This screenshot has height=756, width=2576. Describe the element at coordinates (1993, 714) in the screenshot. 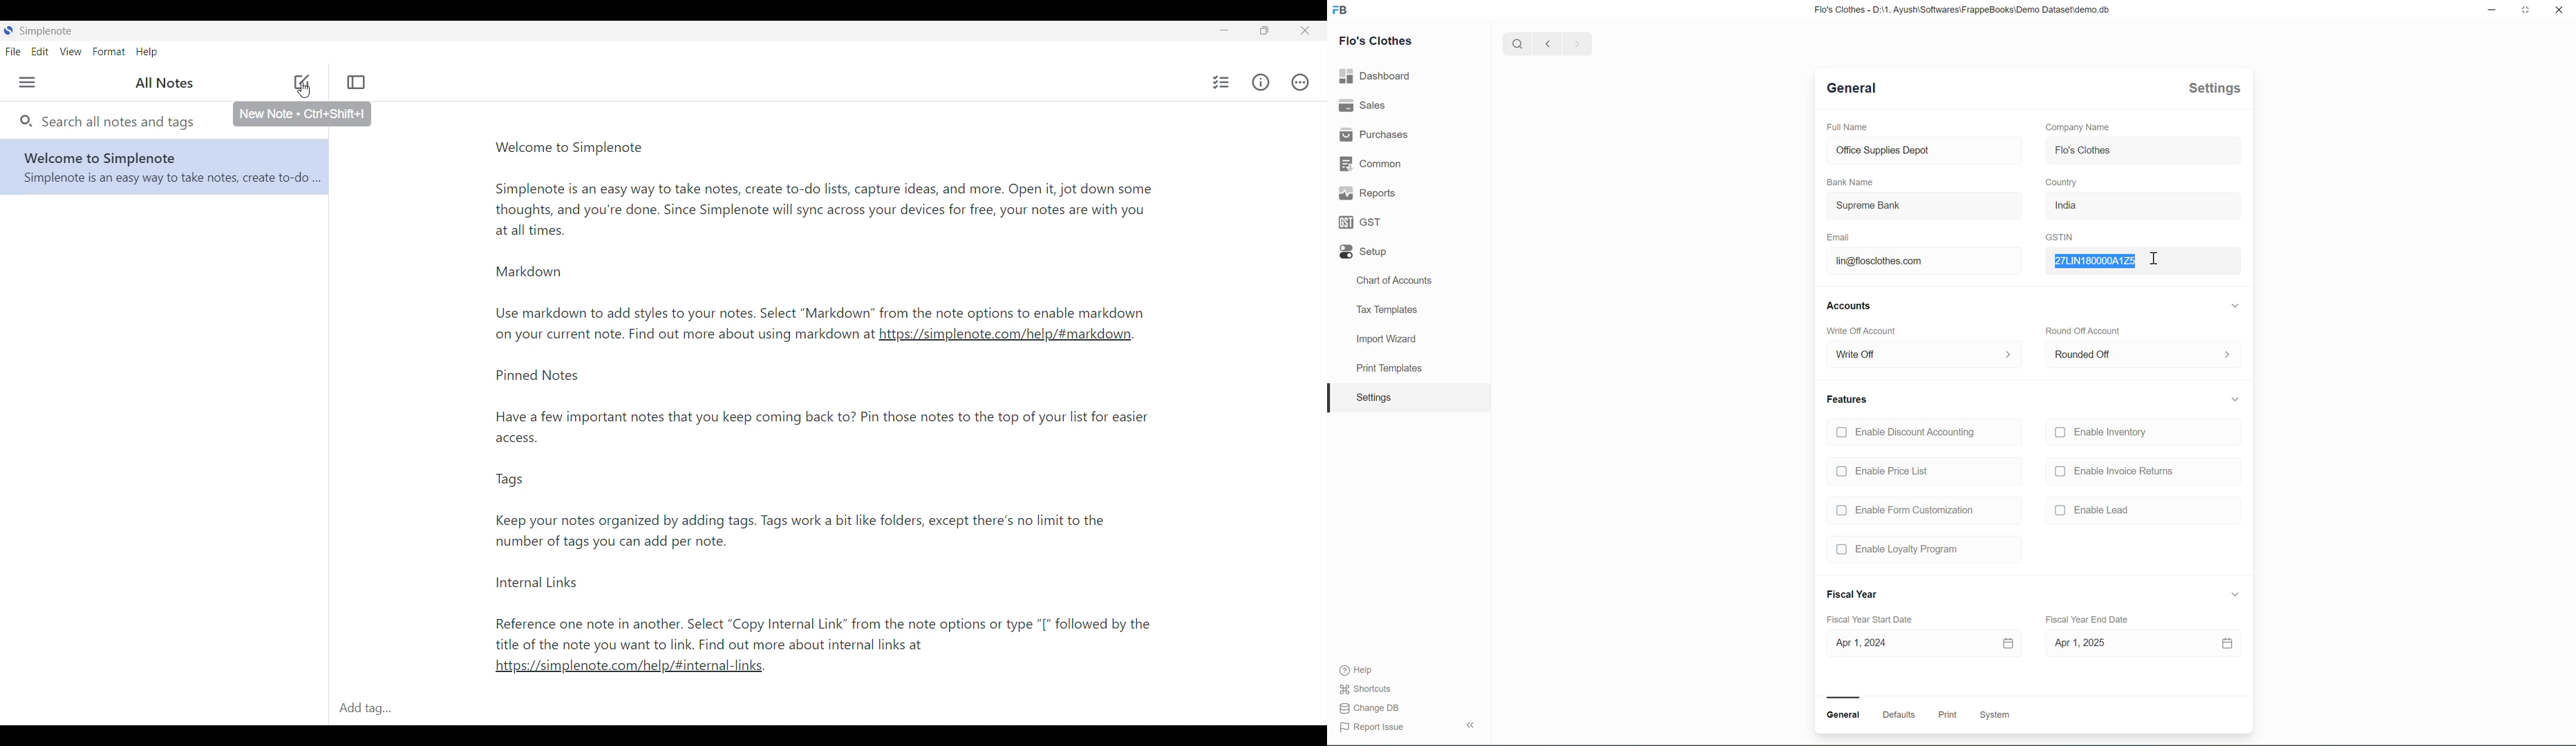

I see `System` at that location.